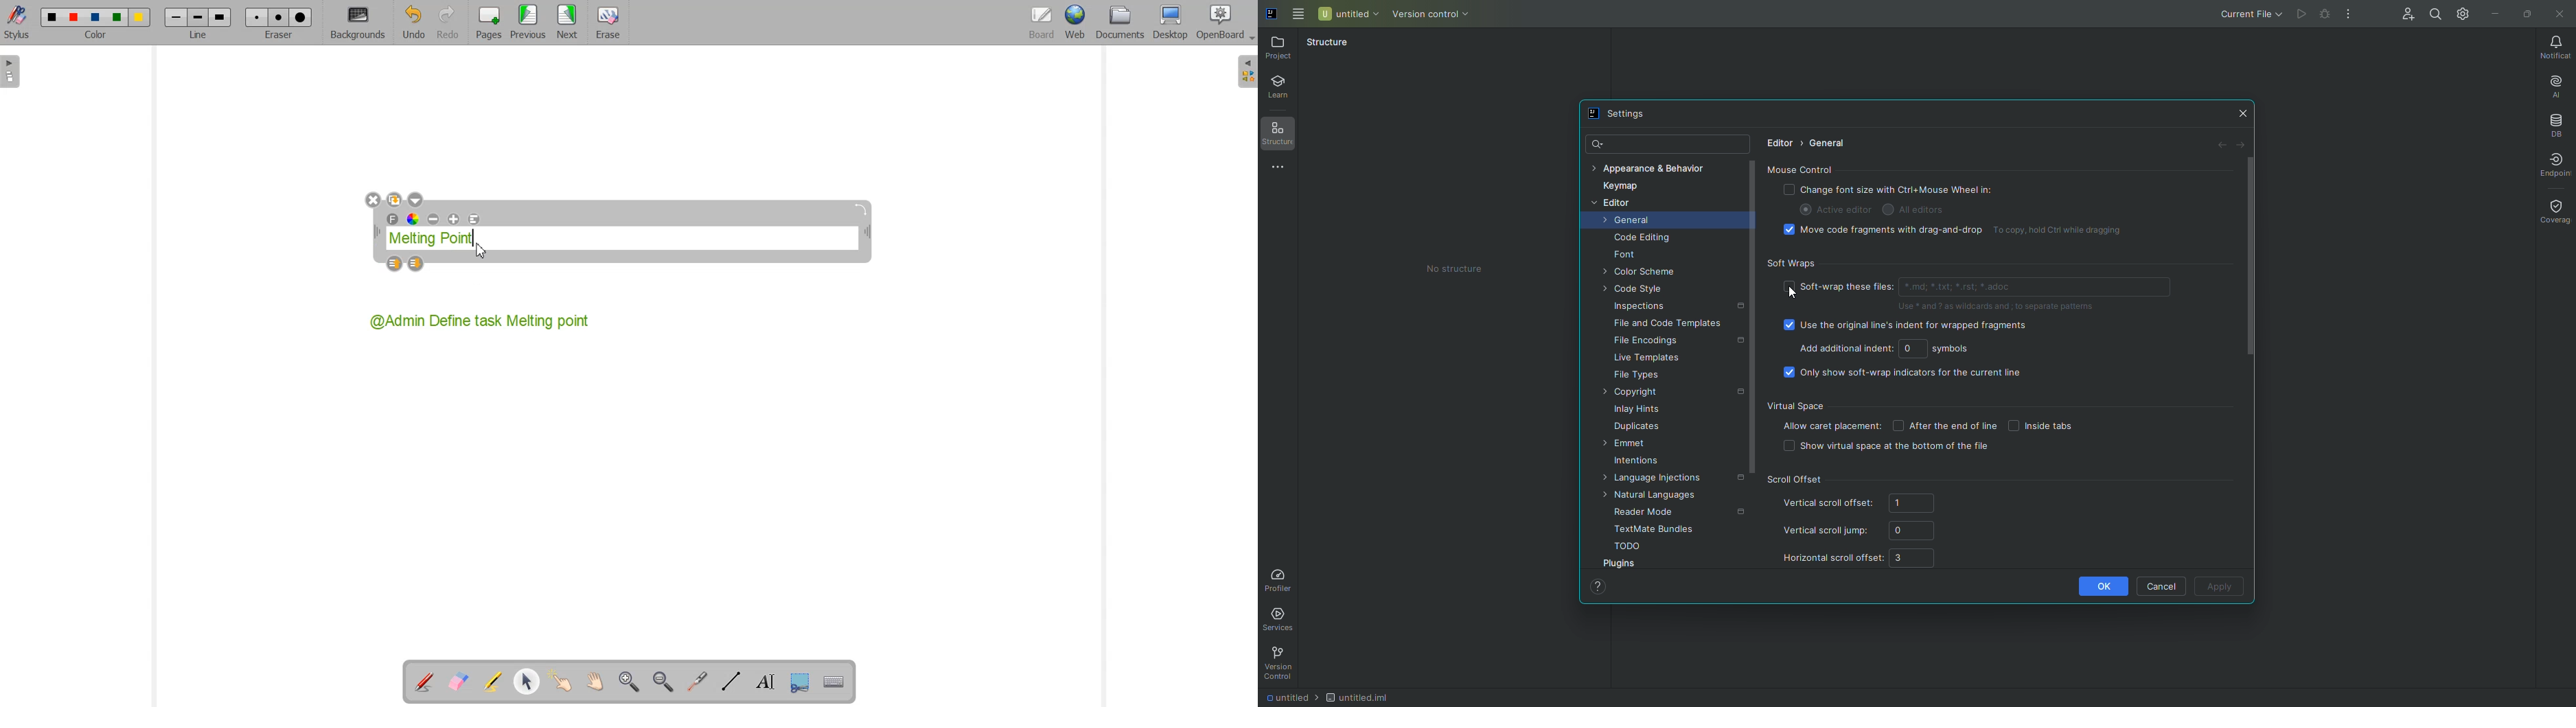 The height and width of the screenshot is (728, 2576). Describe the element at coordinates (1283, 89) in the screenshot. I see `Learn` at that location.